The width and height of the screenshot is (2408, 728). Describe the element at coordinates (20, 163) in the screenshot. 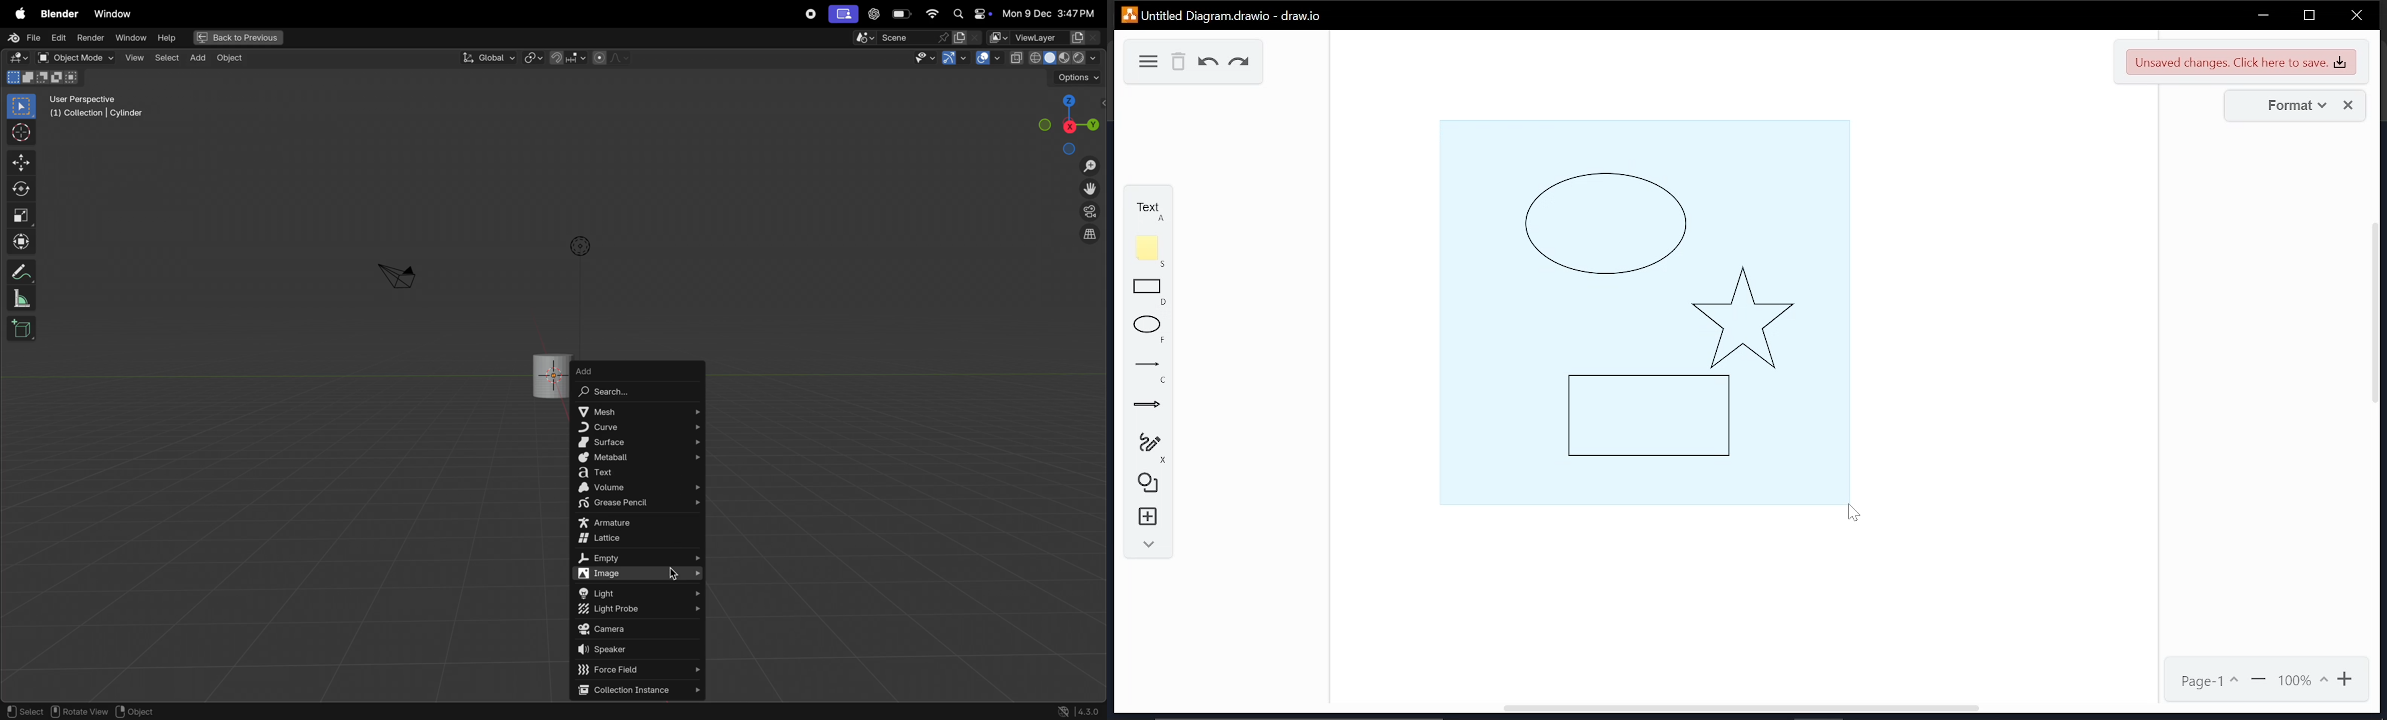

I see `move` at that location.